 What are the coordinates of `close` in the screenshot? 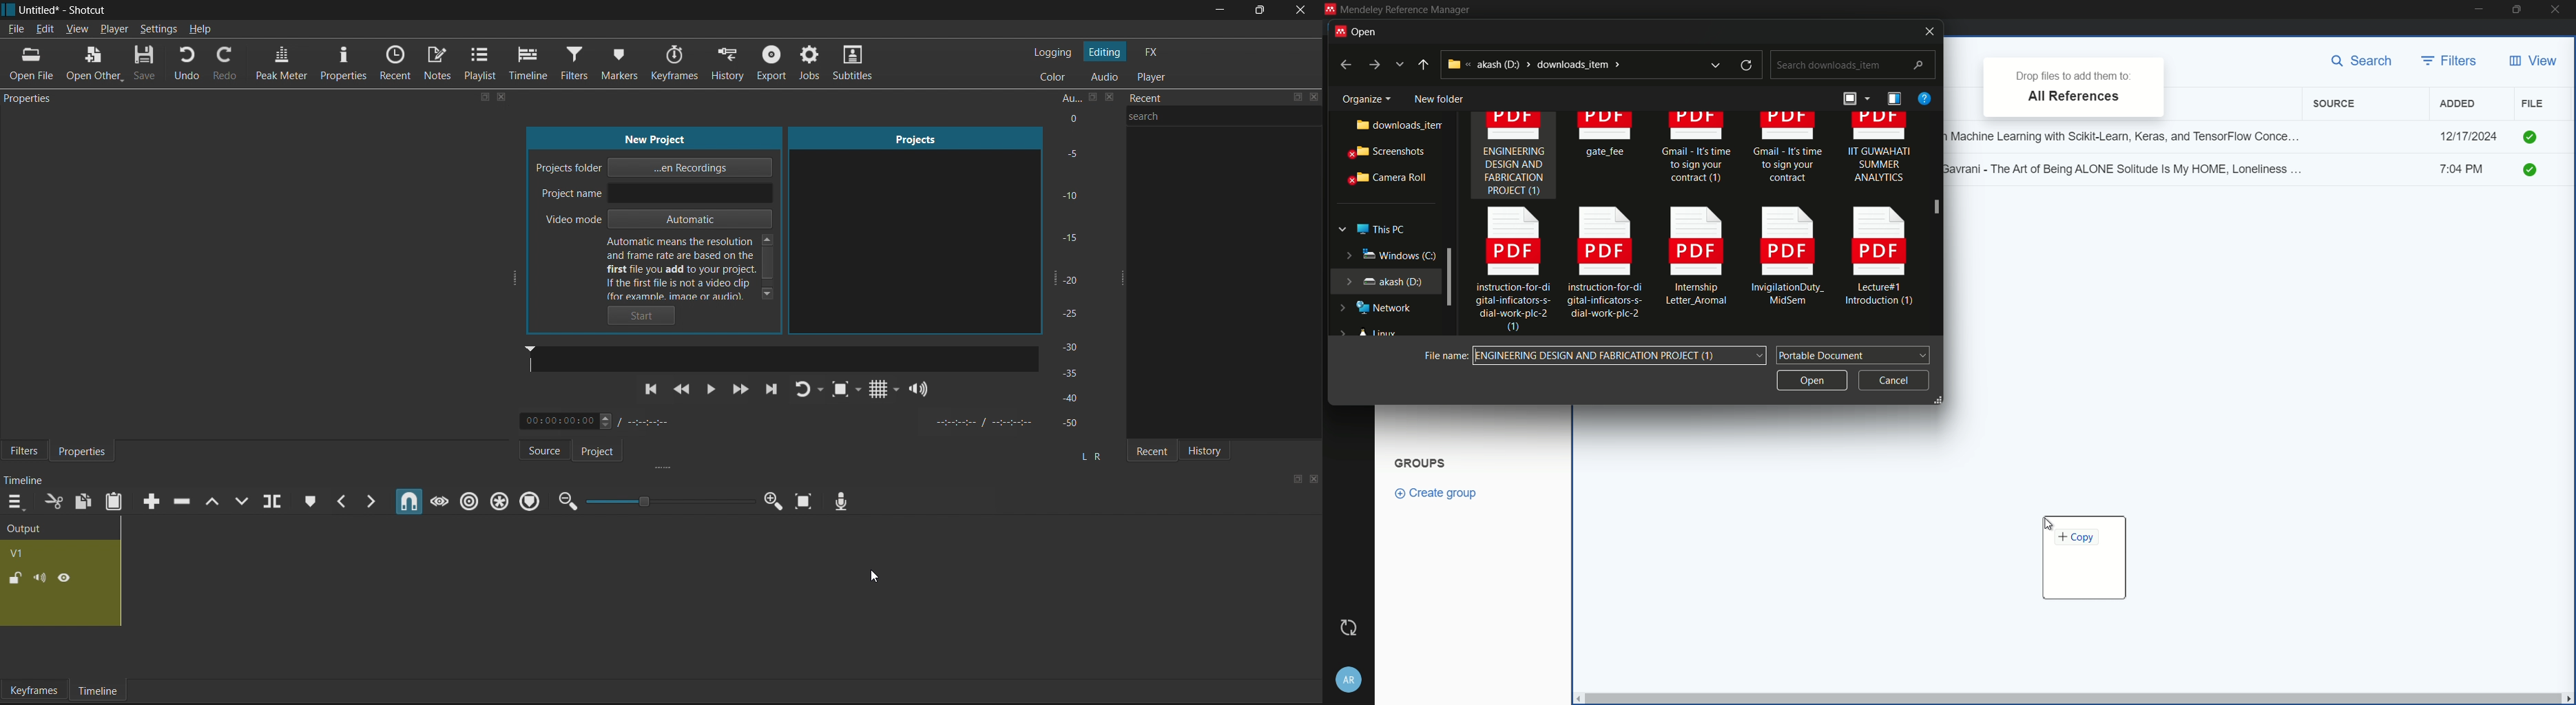 It's located at (1314, 100).